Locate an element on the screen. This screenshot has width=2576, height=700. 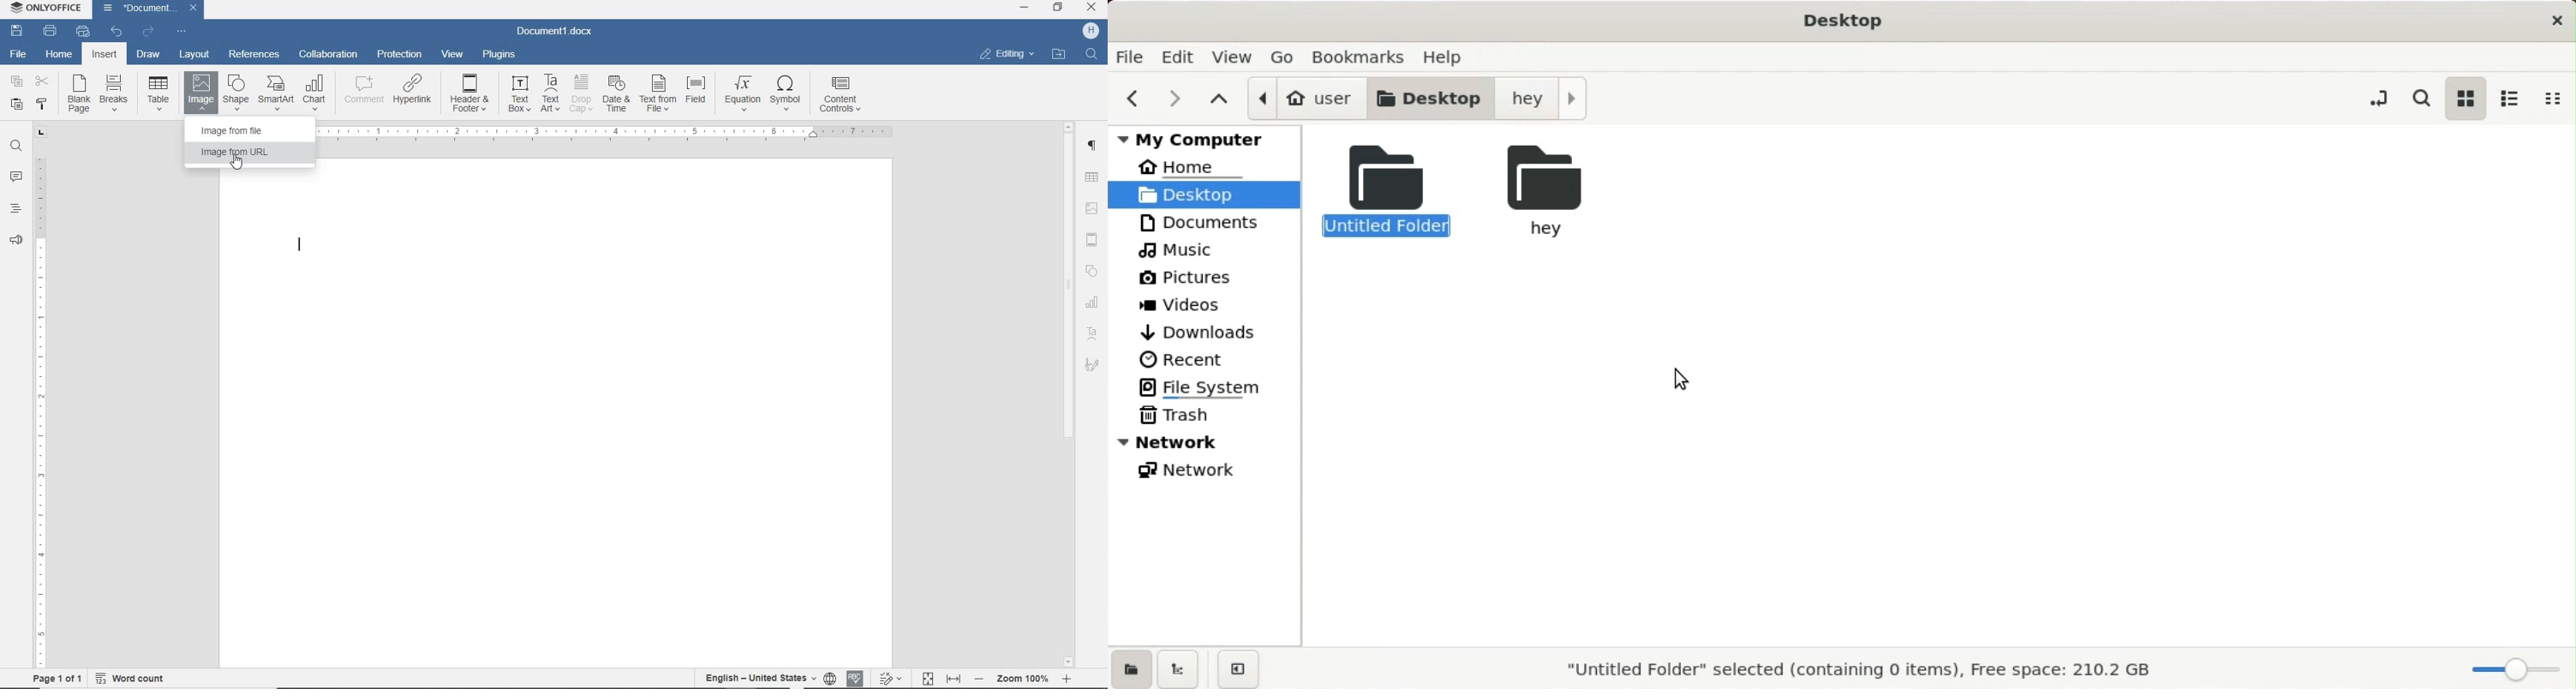
open file location is located at coordinates (1062, 55).